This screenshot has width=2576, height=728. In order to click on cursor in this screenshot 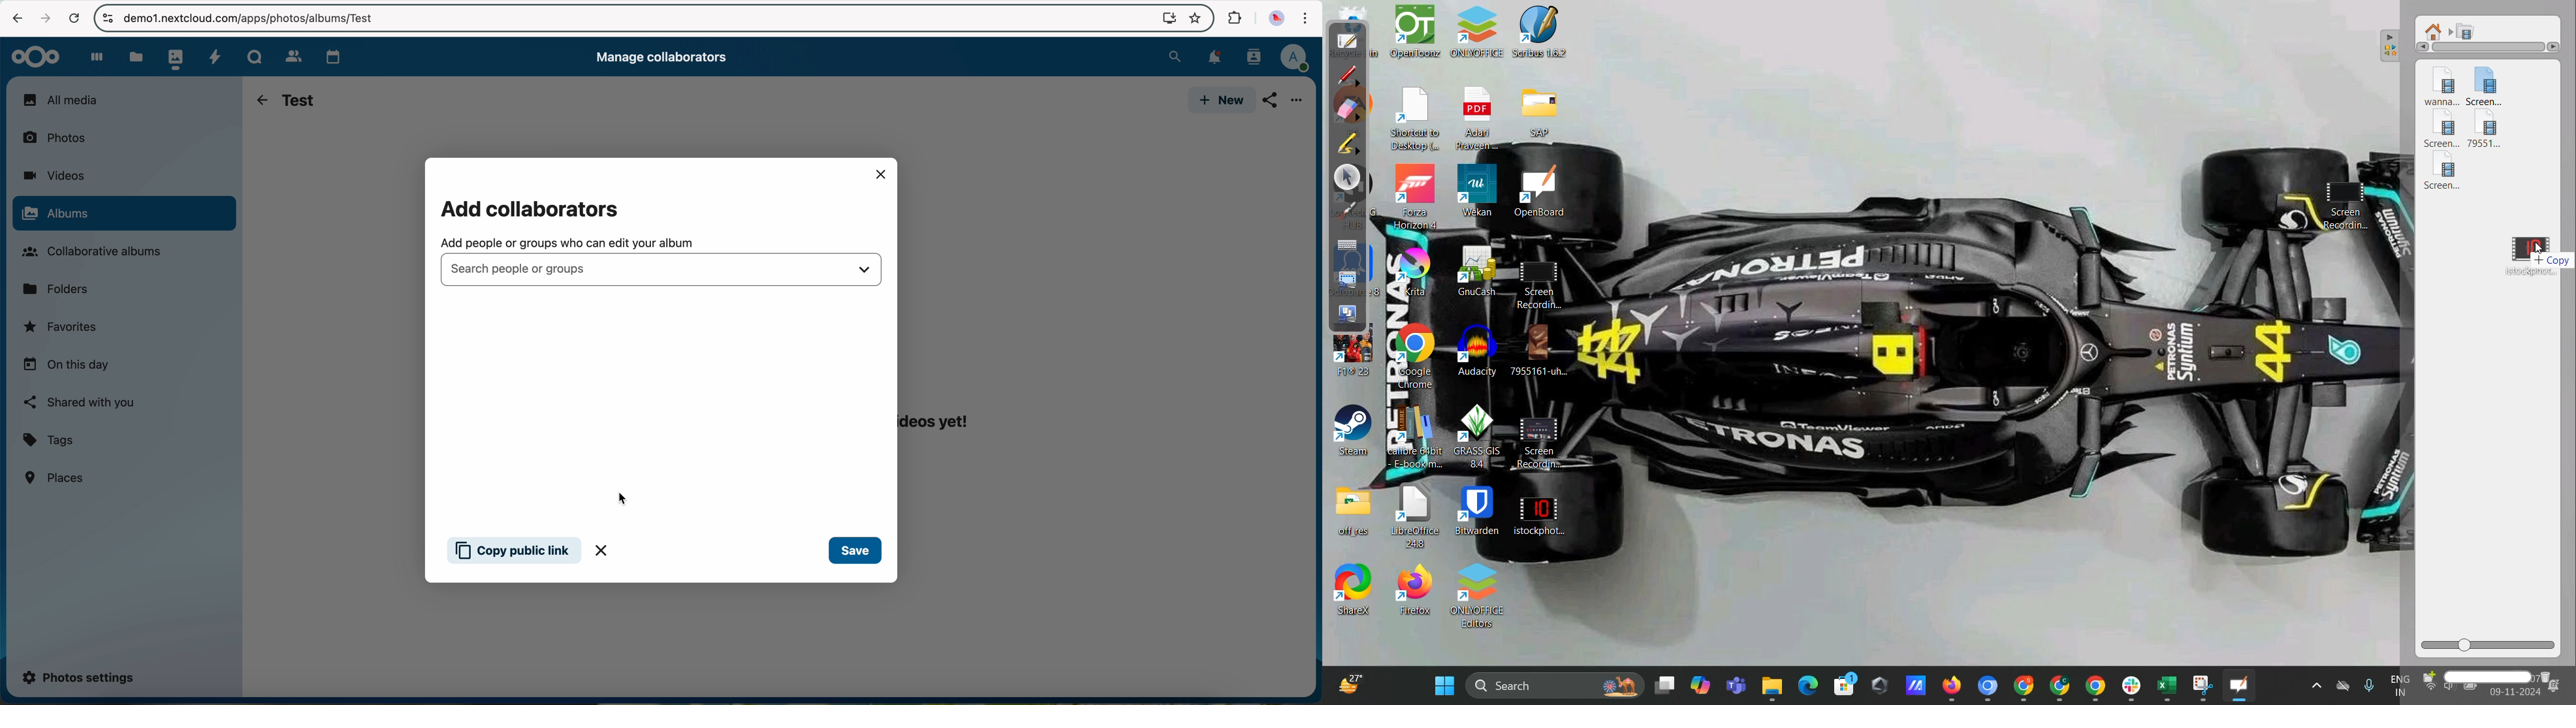, I will do `click(621, 498)`.